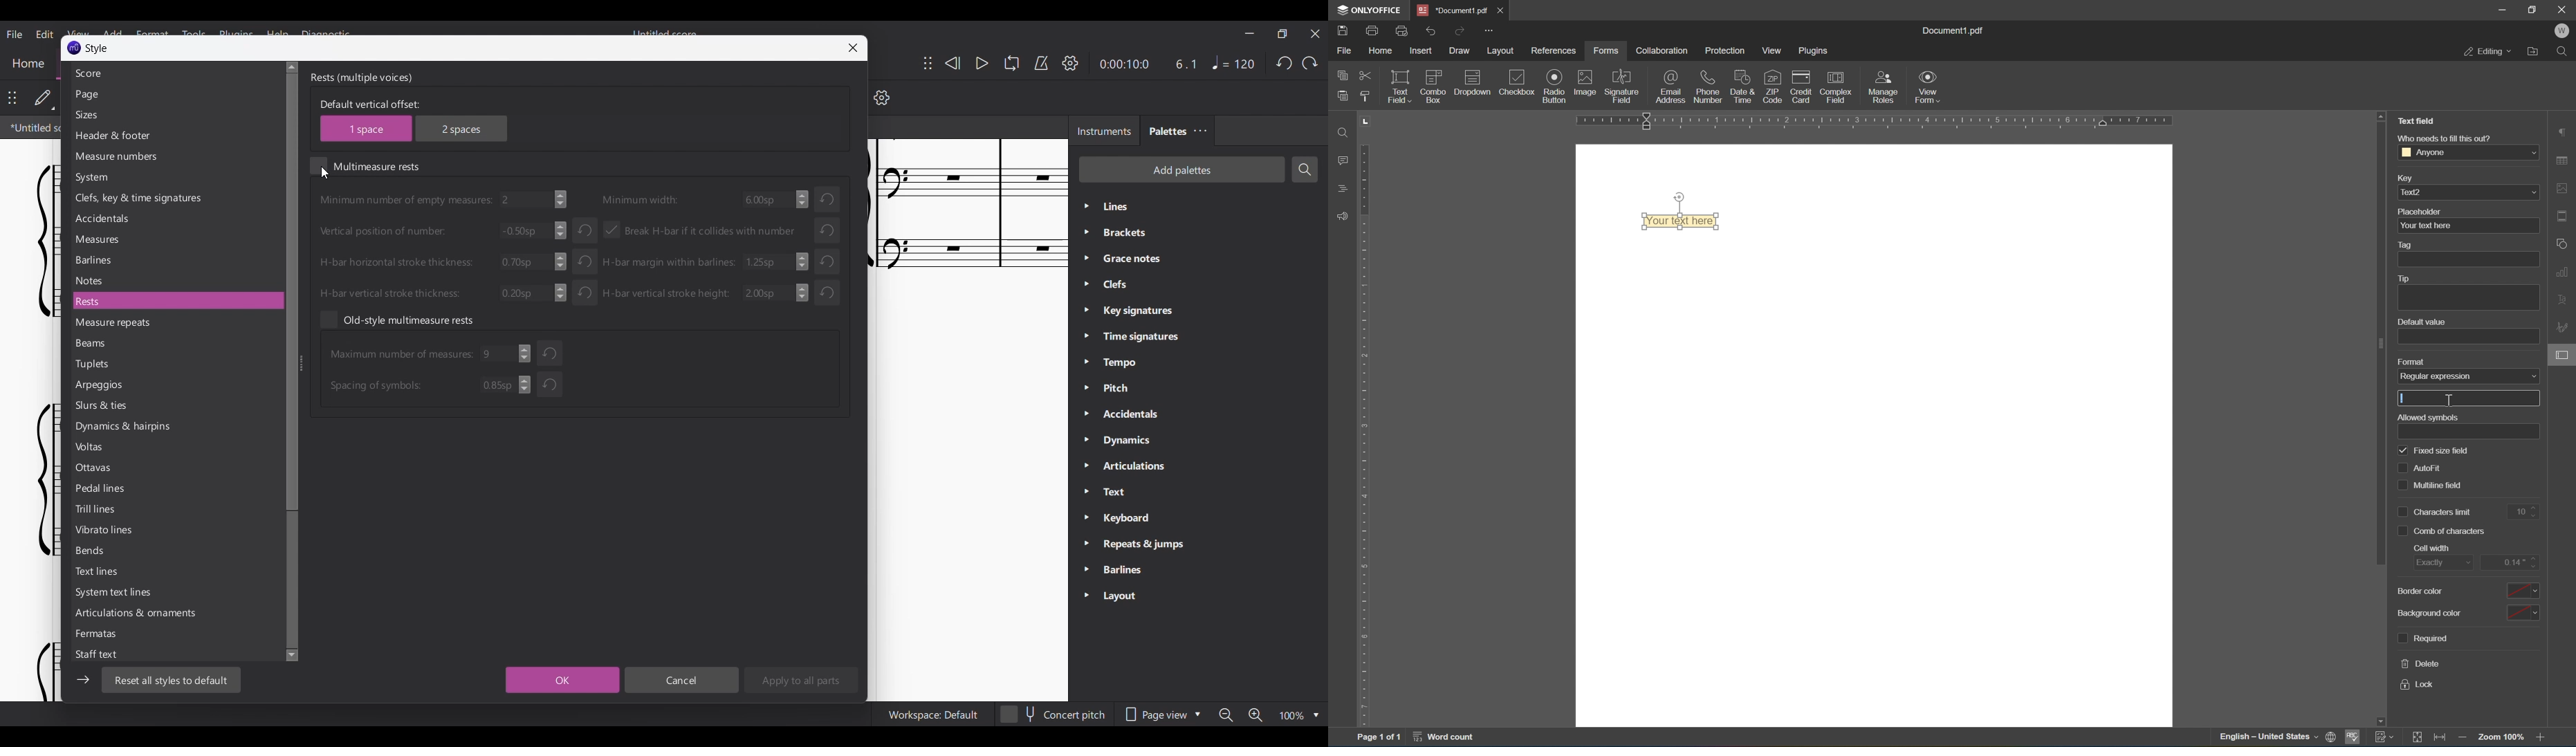  What do you see at coordinates (176, 115) in the screenshot?
I see `Sizes` at bounding box center [176, 115].